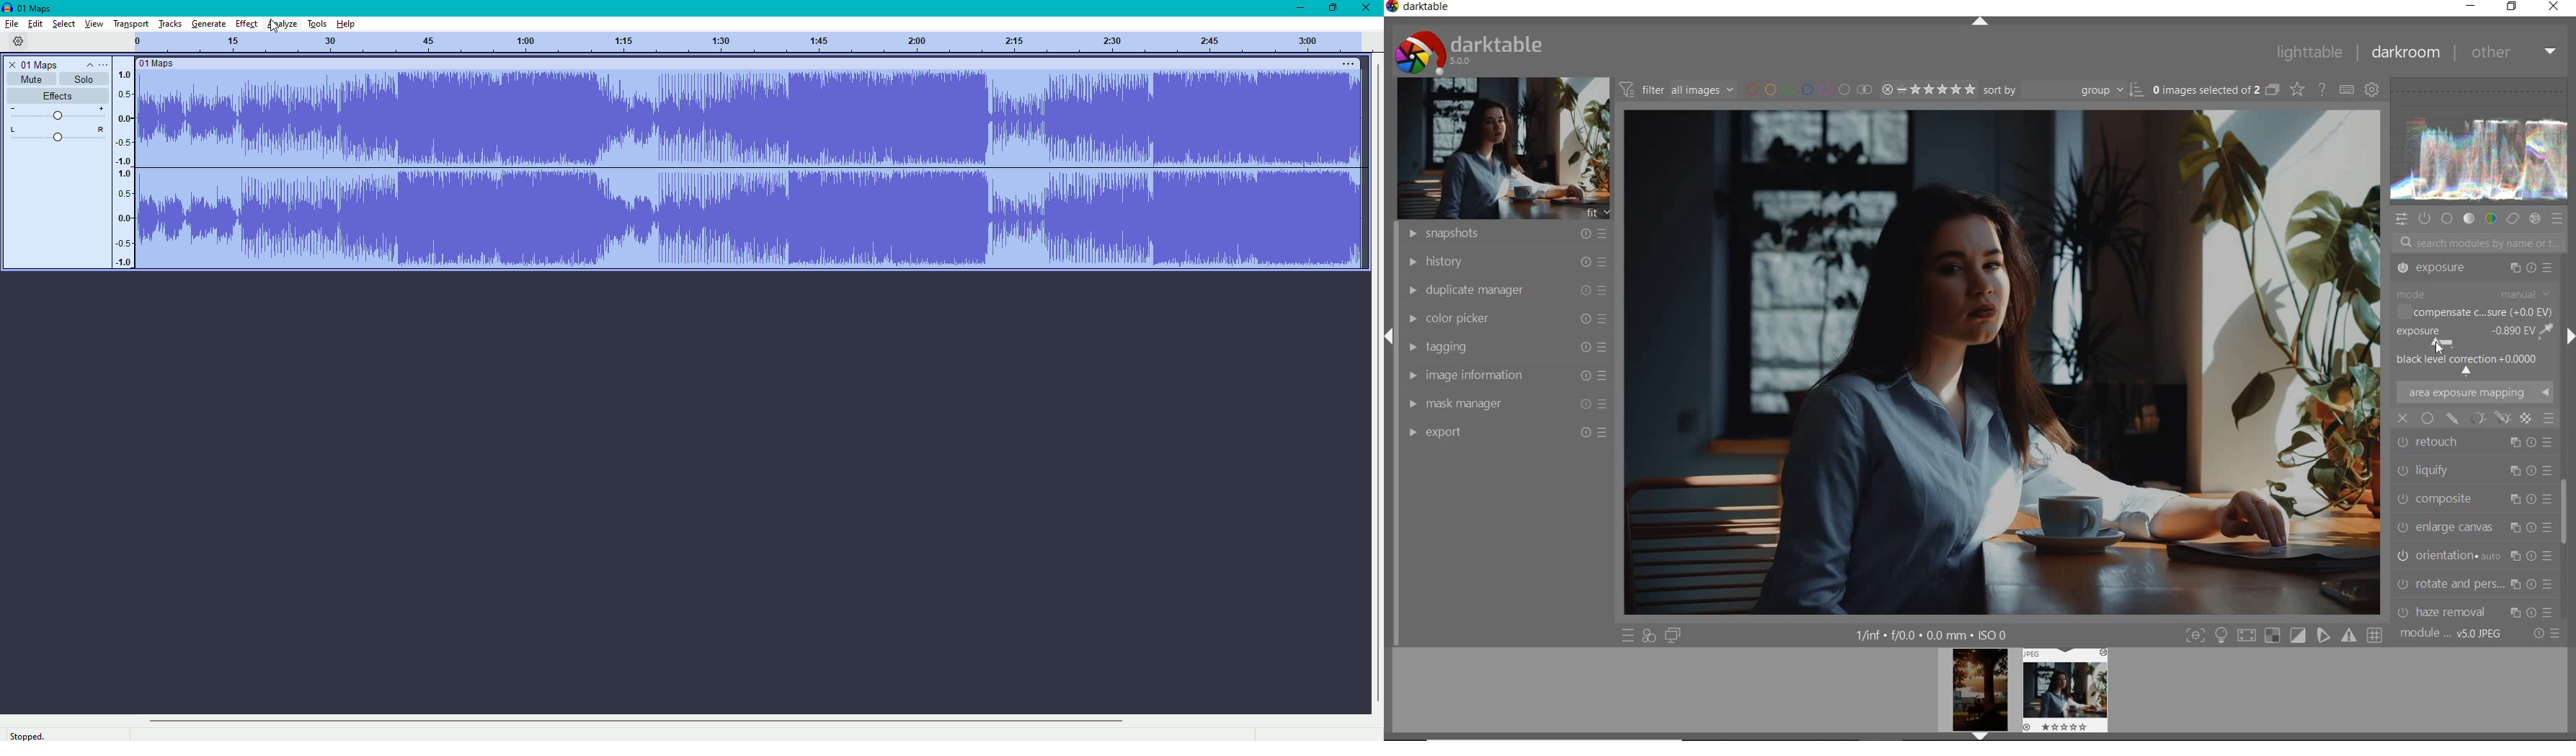 The height and width of the screenshot is (756, 2576). What do you see at coordinates (92, 24) in the screenshot?
I see `View` at bounding box center [92, 24].